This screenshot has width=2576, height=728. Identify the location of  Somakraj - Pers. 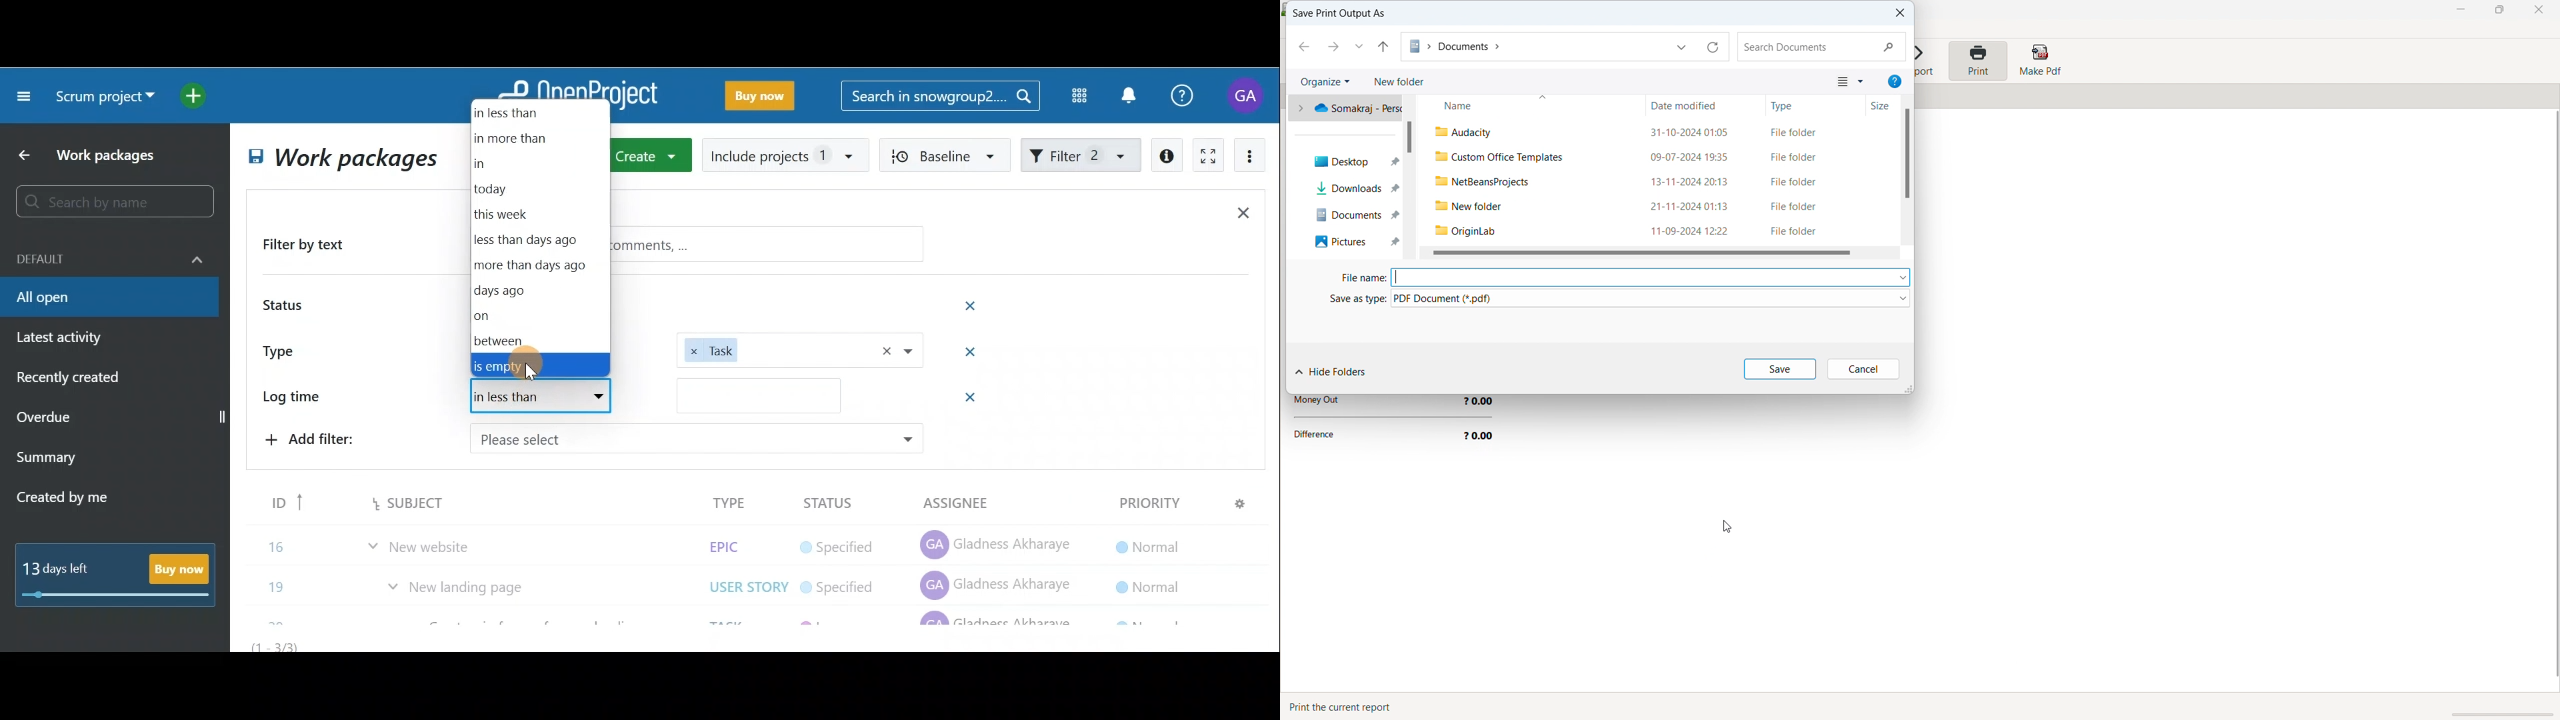
(1349, 111).